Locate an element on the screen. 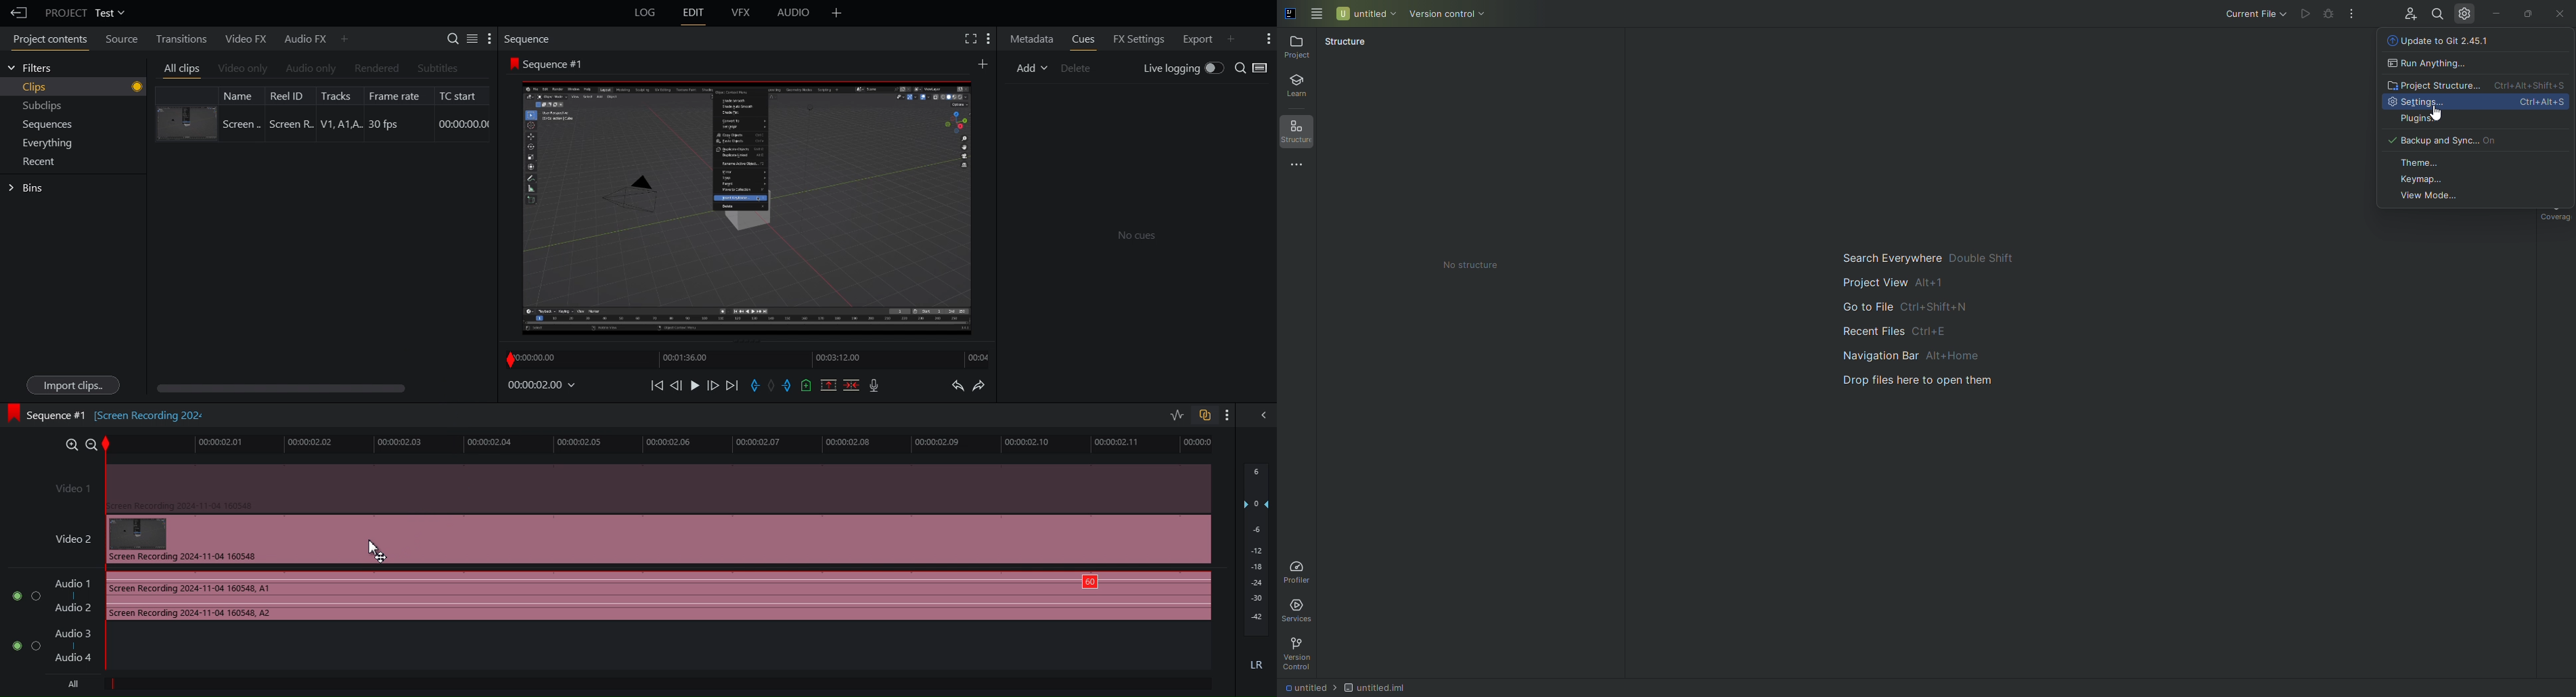  Fullscreen is located at coordinates (968, 39).